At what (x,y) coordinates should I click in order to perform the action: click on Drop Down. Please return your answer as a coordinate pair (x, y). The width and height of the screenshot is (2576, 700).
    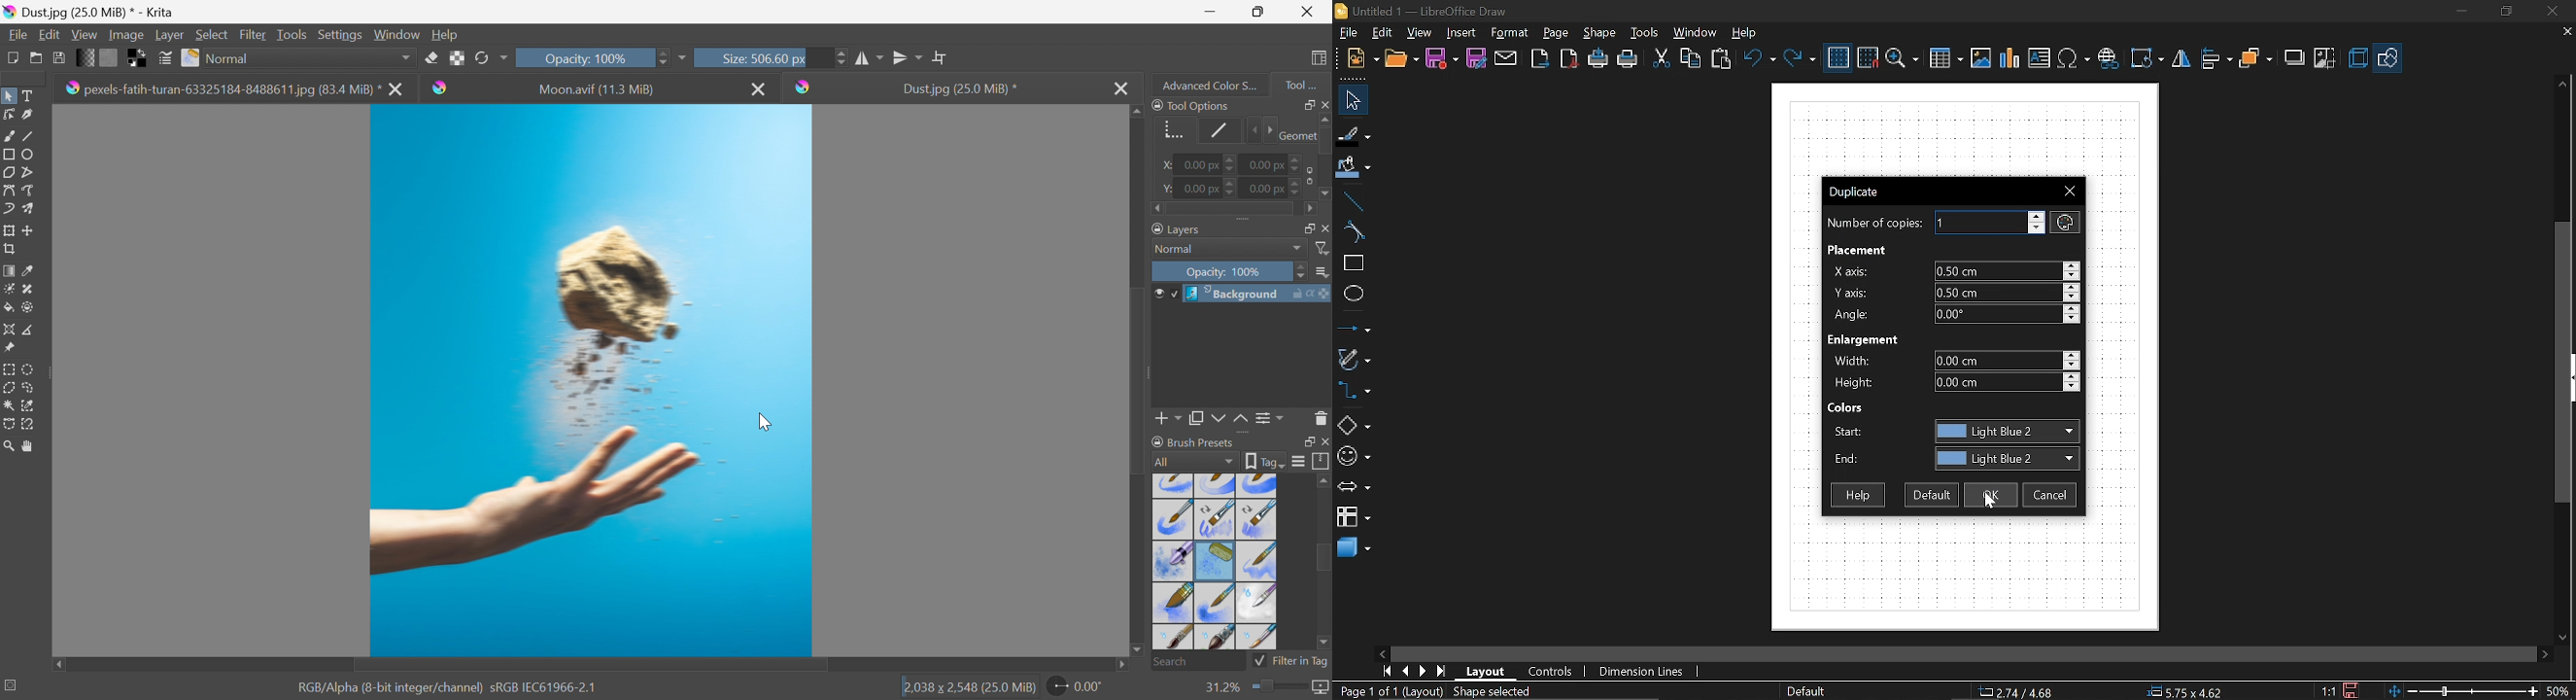
    Looking at the image, I should click on (1298, 249).